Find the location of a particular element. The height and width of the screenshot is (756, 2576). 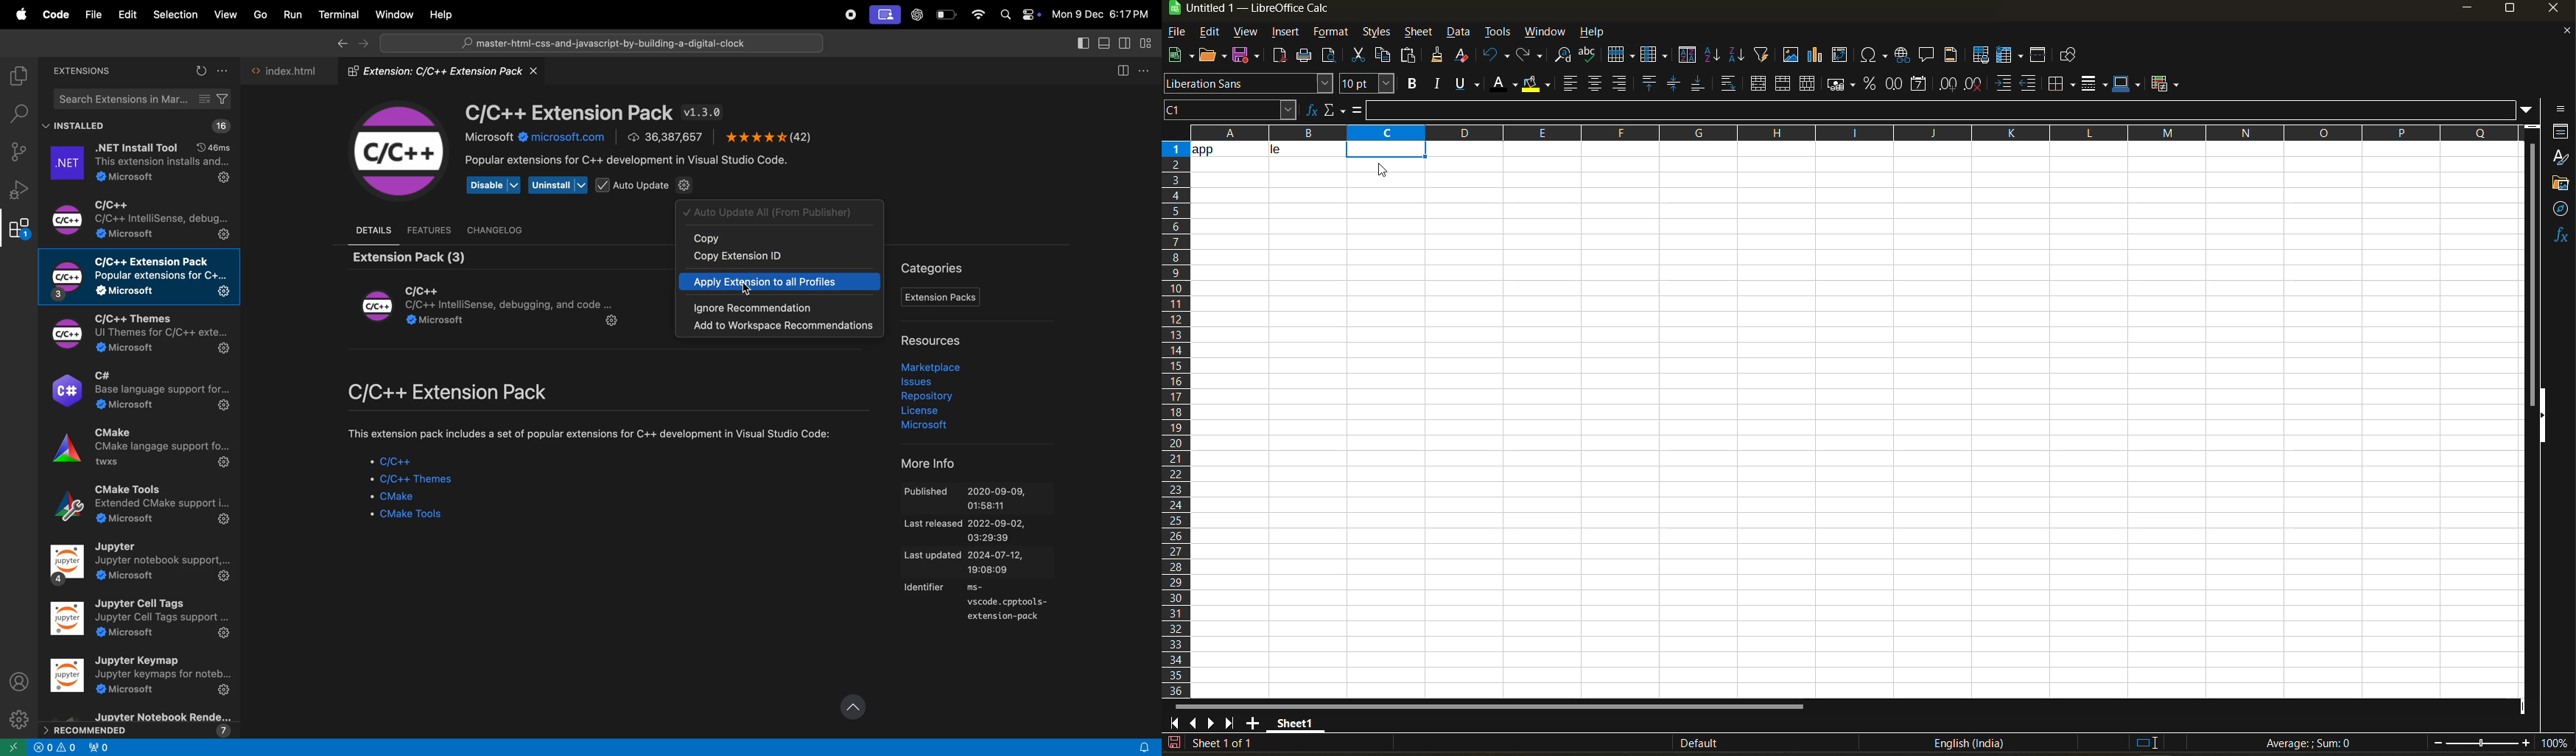

format as number is located at coordinates (1898, 85).